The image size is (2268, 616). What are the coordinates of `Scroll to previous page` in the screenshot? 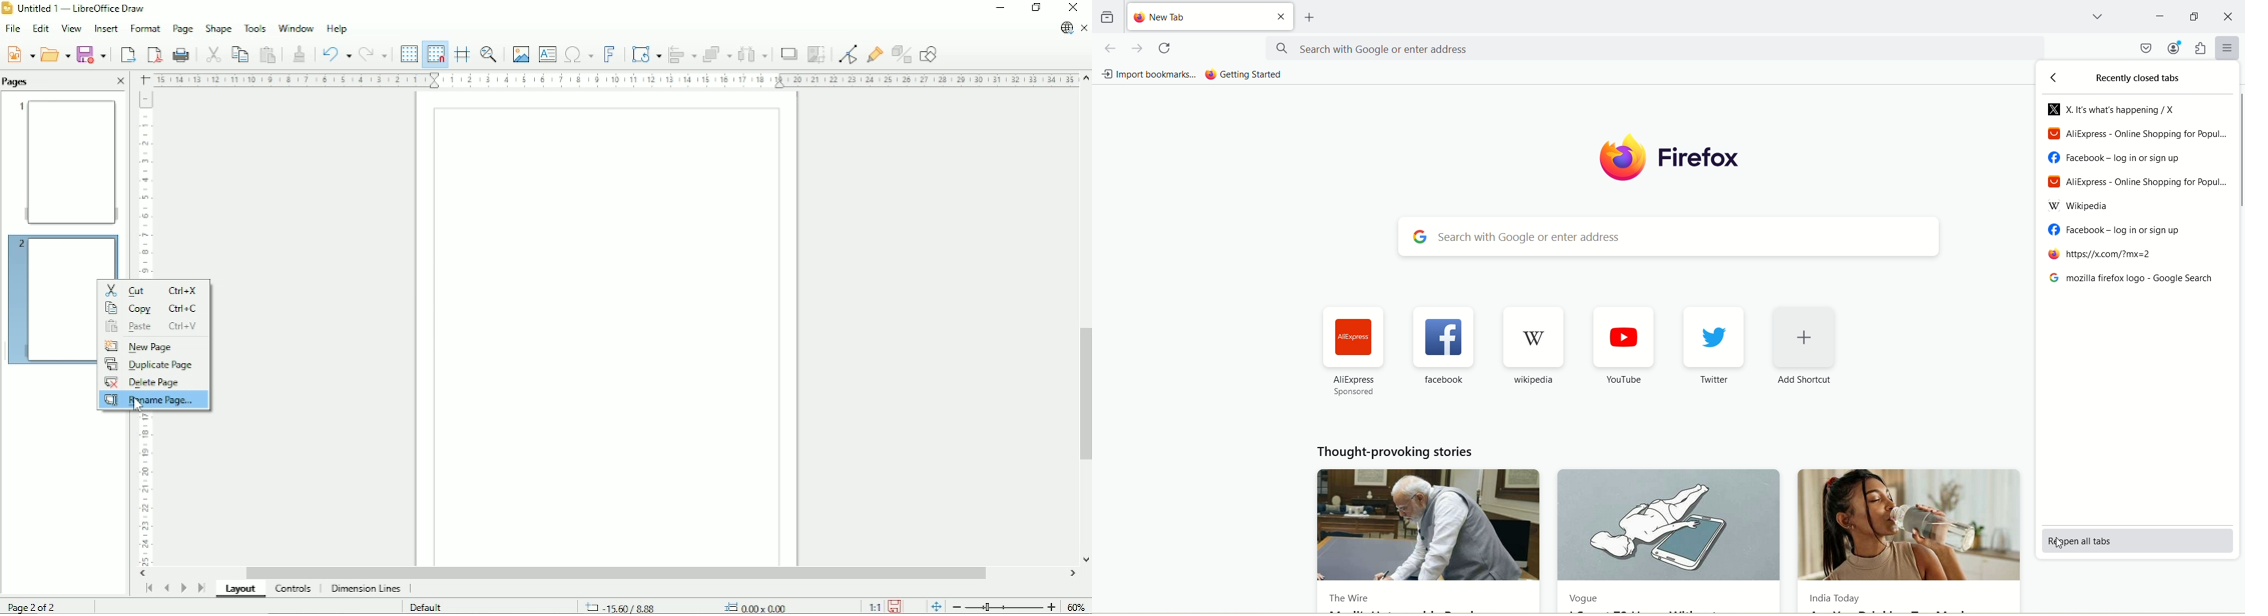 It's located at (166, 588).